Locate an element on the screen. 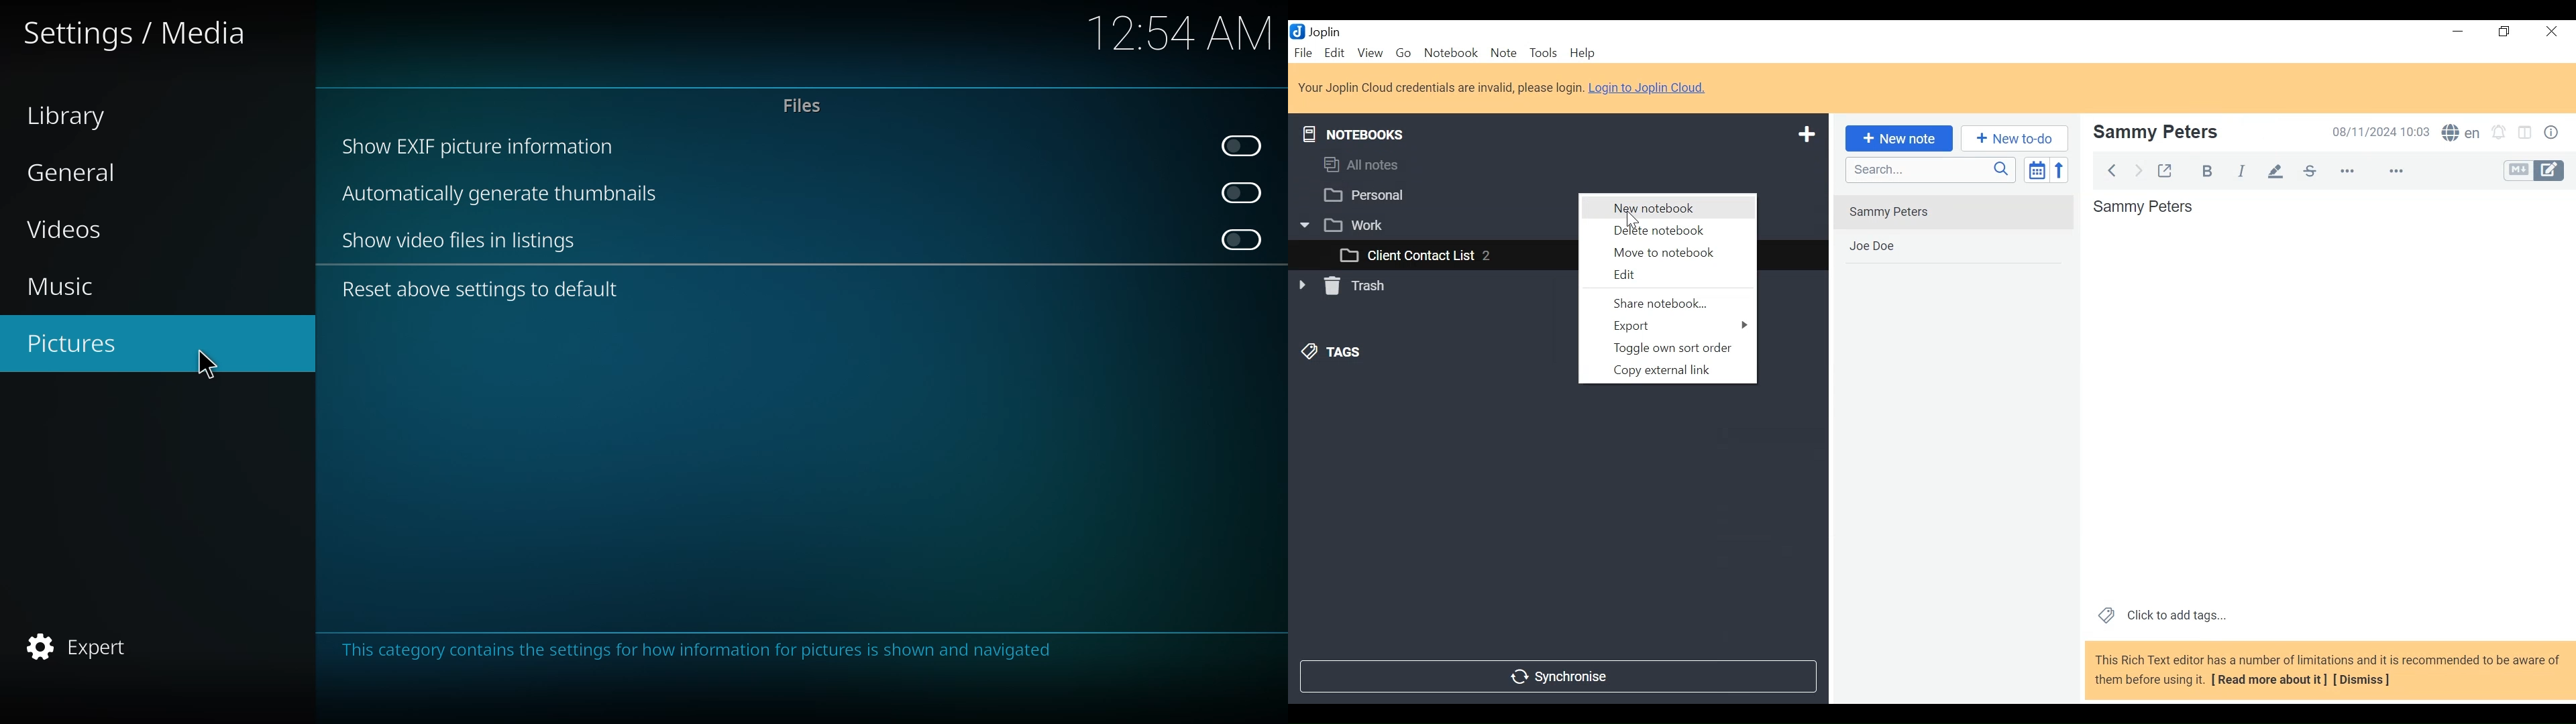 The height and width of the screenshot is (728, 2576). Personal is located at coordinates (1366, 194).